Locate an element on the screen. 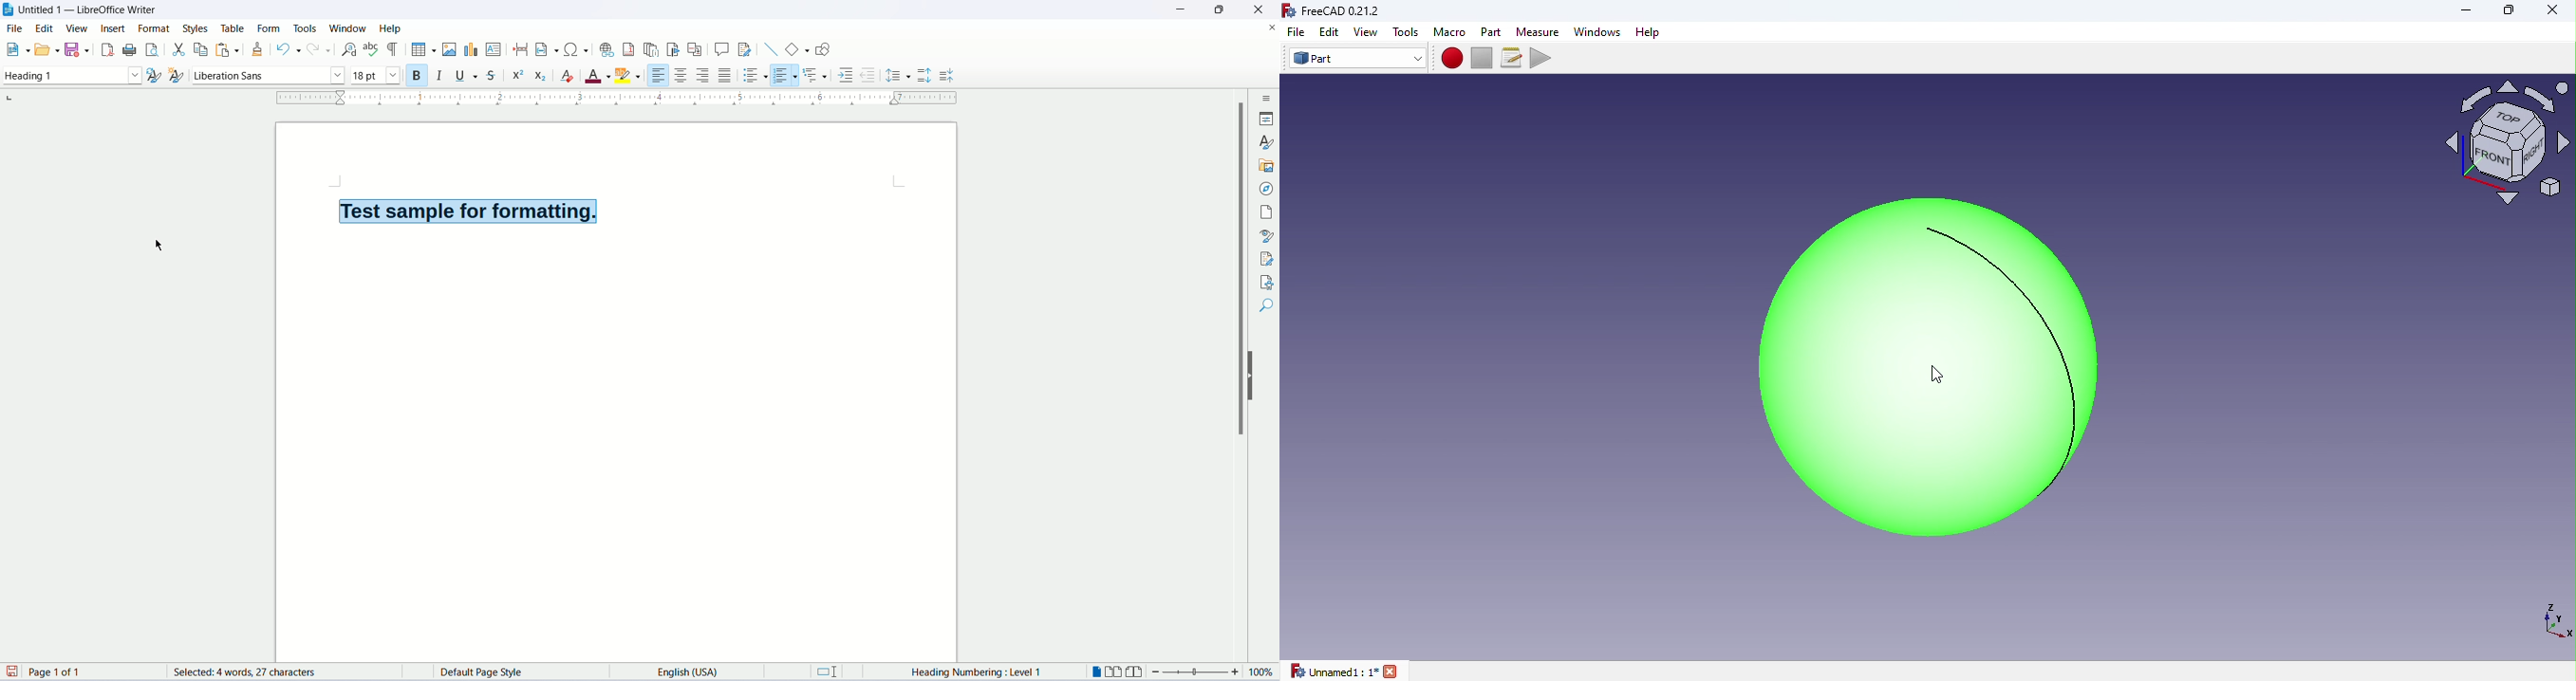 This screenshot has height=700, width=2576. cursor is located at coordinates (161, 246).